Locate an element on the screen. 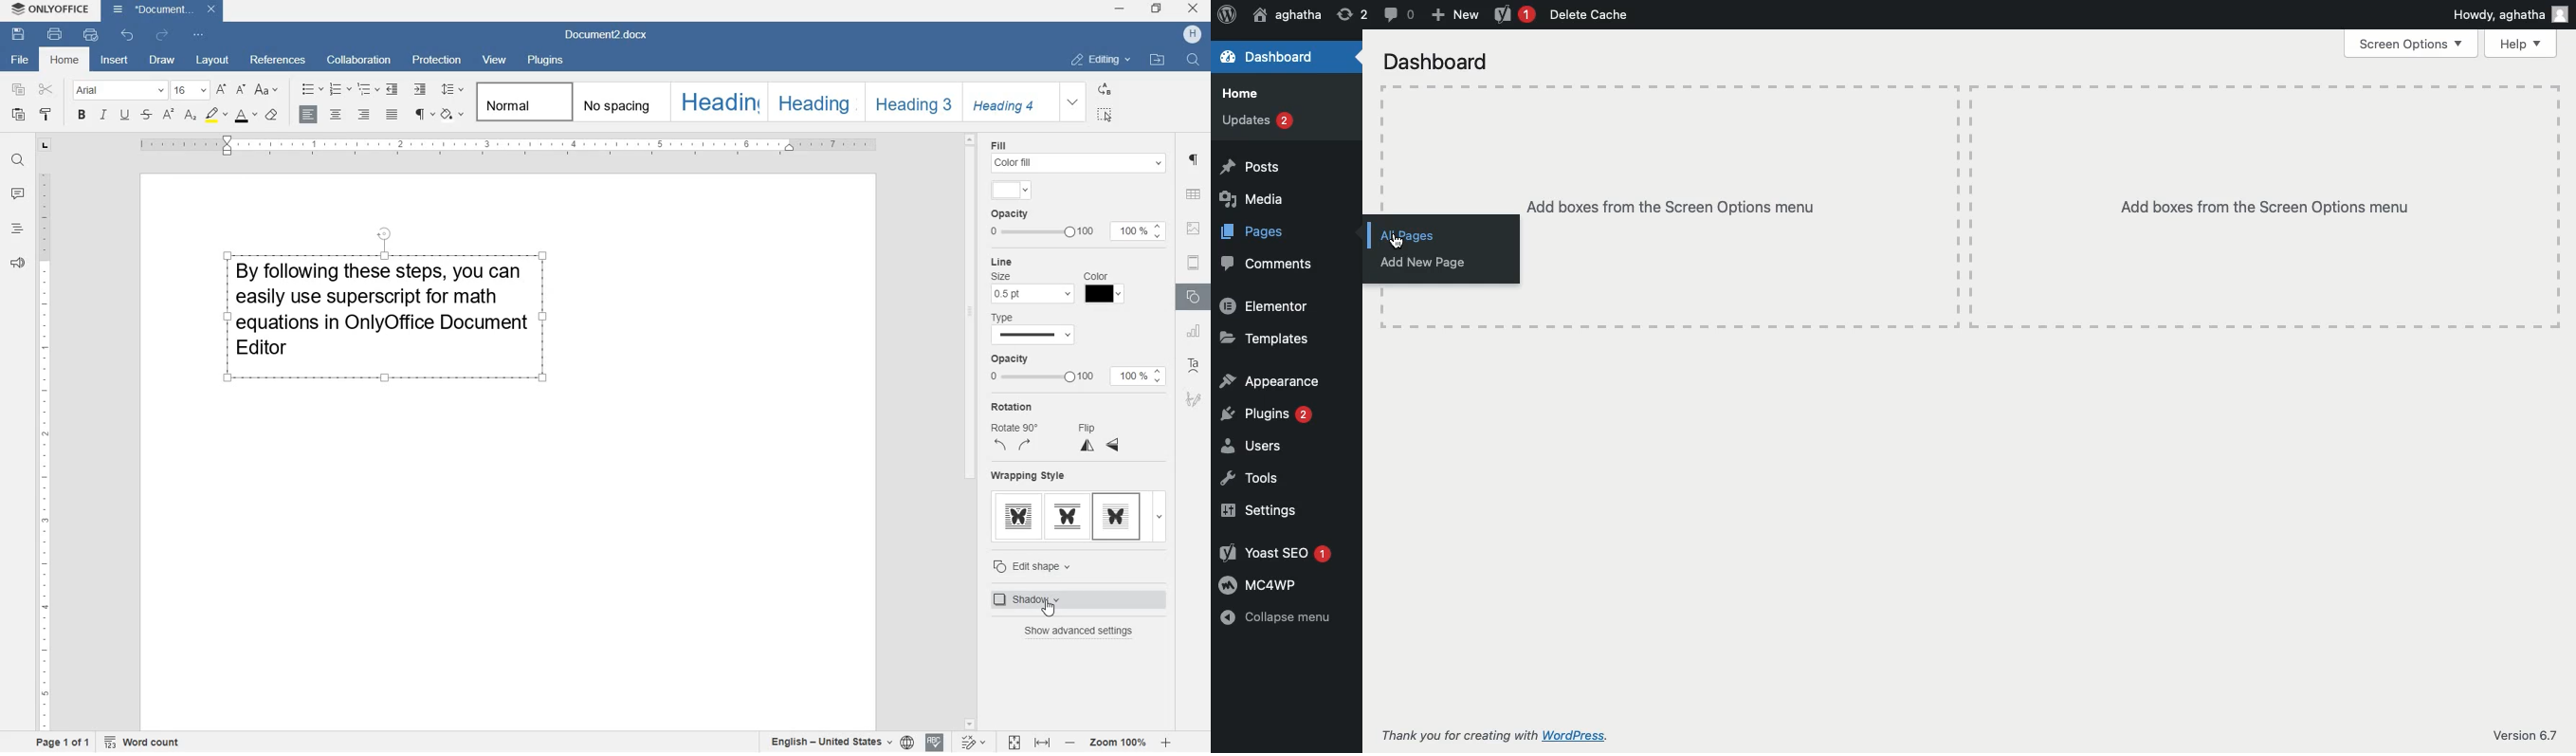 This screenshot has height=756, width=2576. Dashboard is located at coordinates (1270, 58).